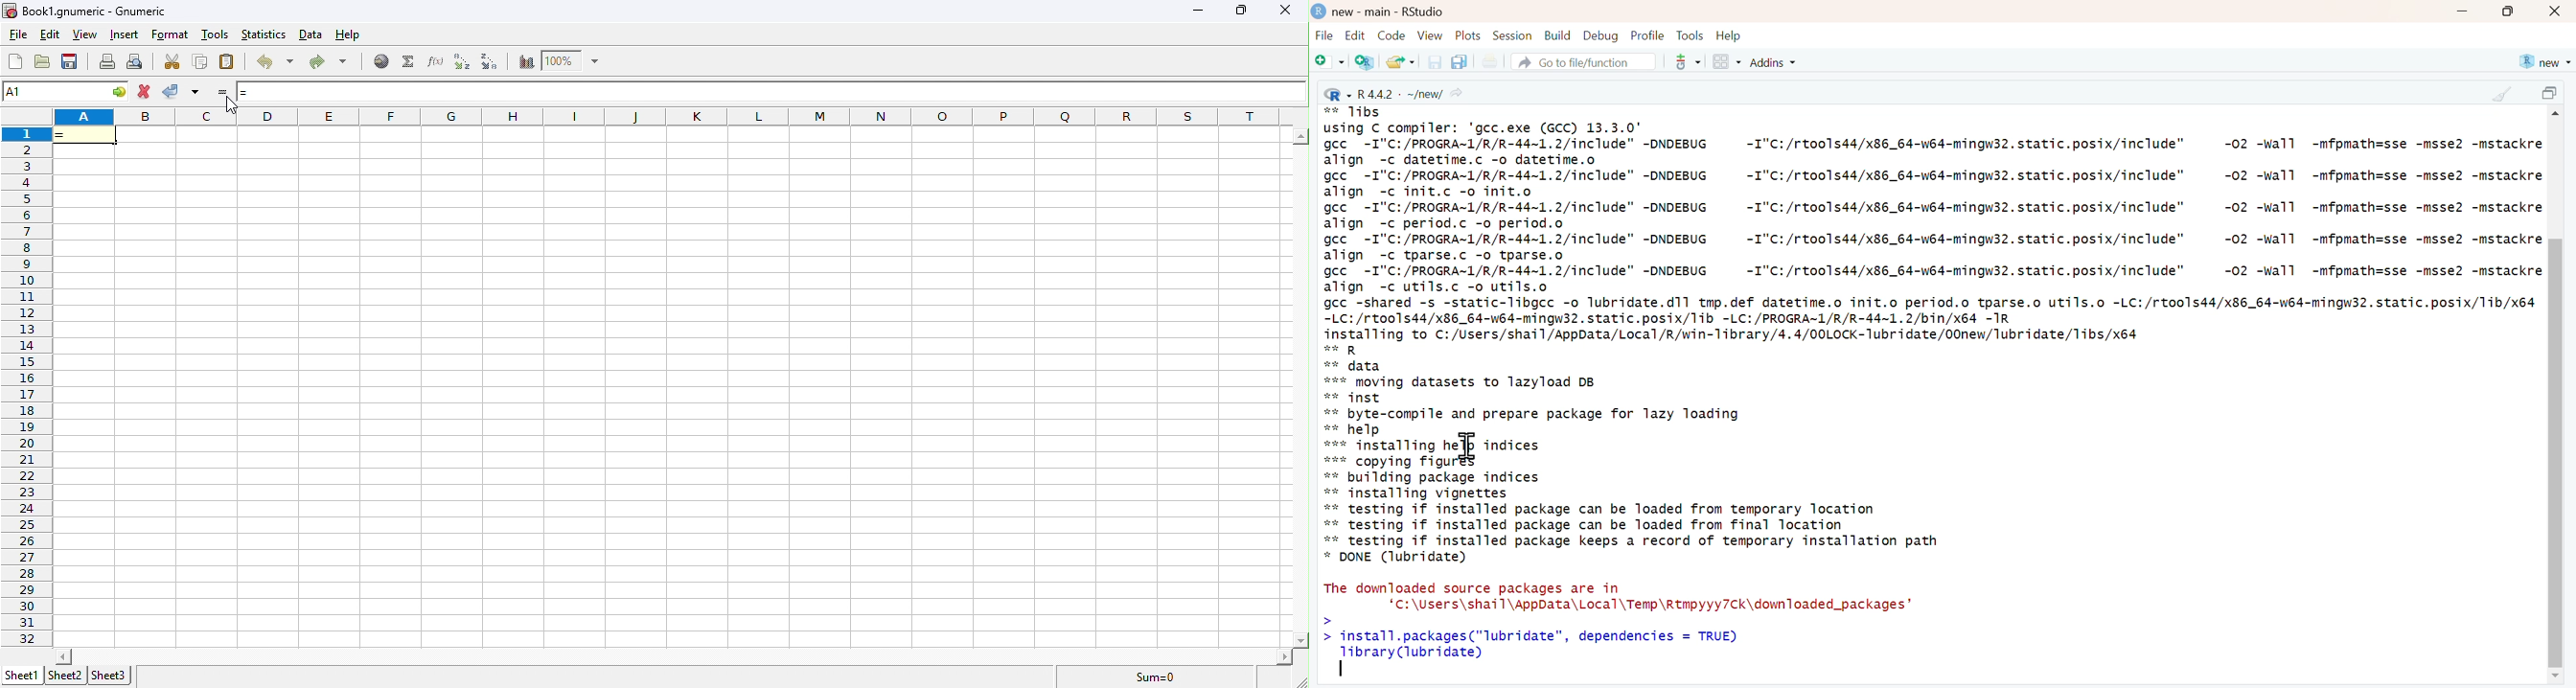 The width and height of the screenshot is (2576, 700). Describe the element at coordinates (1617, 602) in the screenshot. I see `The downloaded source packages are in‘C:\Users\shail\AppData\Local\Temp\Rtmpyyy7Ck\downloaded_packages’>` at that location.